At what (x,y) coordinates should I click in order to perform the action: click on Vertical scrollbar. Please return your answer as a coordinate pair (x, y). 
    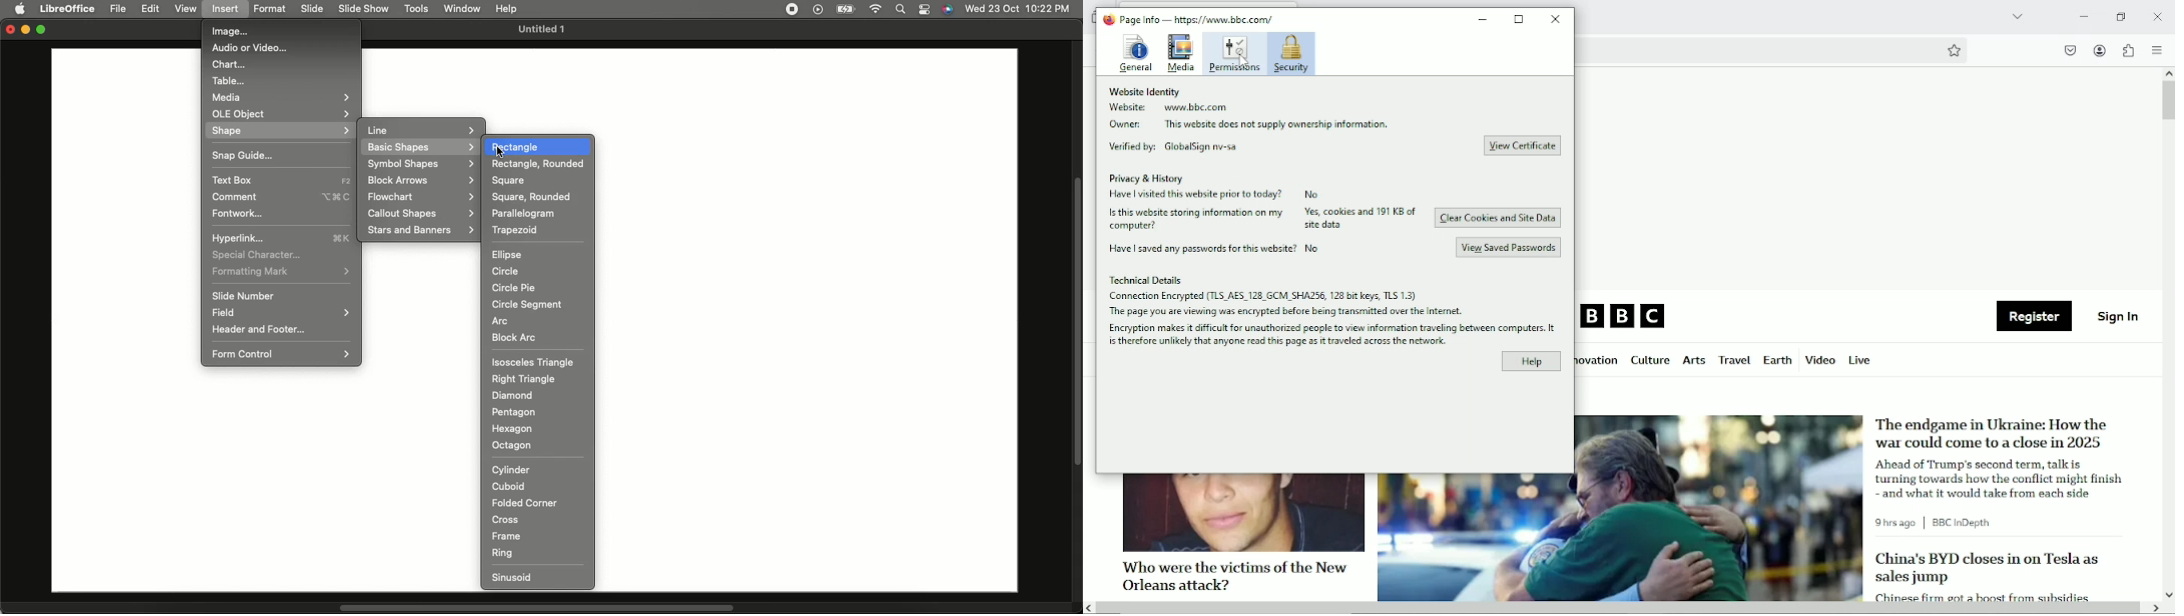
    Looking at the image, I should click on (2168, 101).